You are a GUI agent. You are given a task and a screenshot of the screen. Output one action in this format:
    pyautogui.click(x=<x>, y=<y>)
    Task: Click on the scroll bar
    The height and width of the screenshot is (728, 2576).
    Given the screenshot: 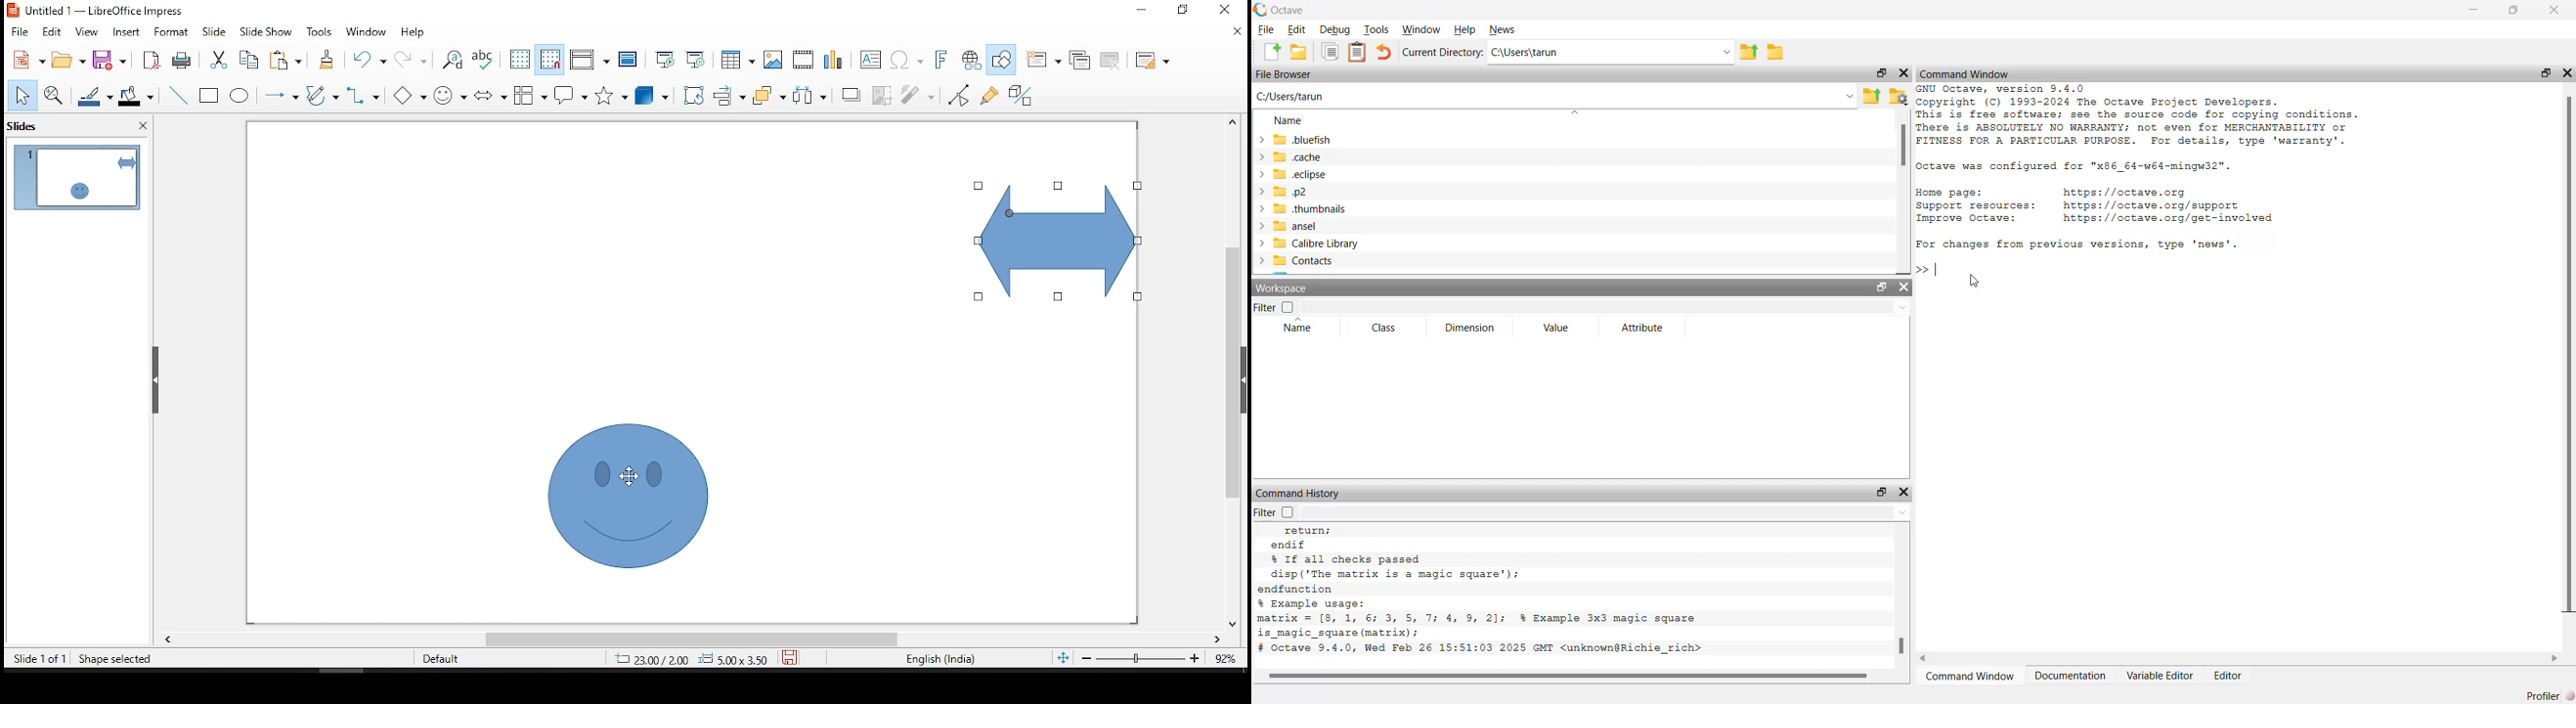 What is the action you would take?
    pyautogui.click(x=1902, y=645)
    